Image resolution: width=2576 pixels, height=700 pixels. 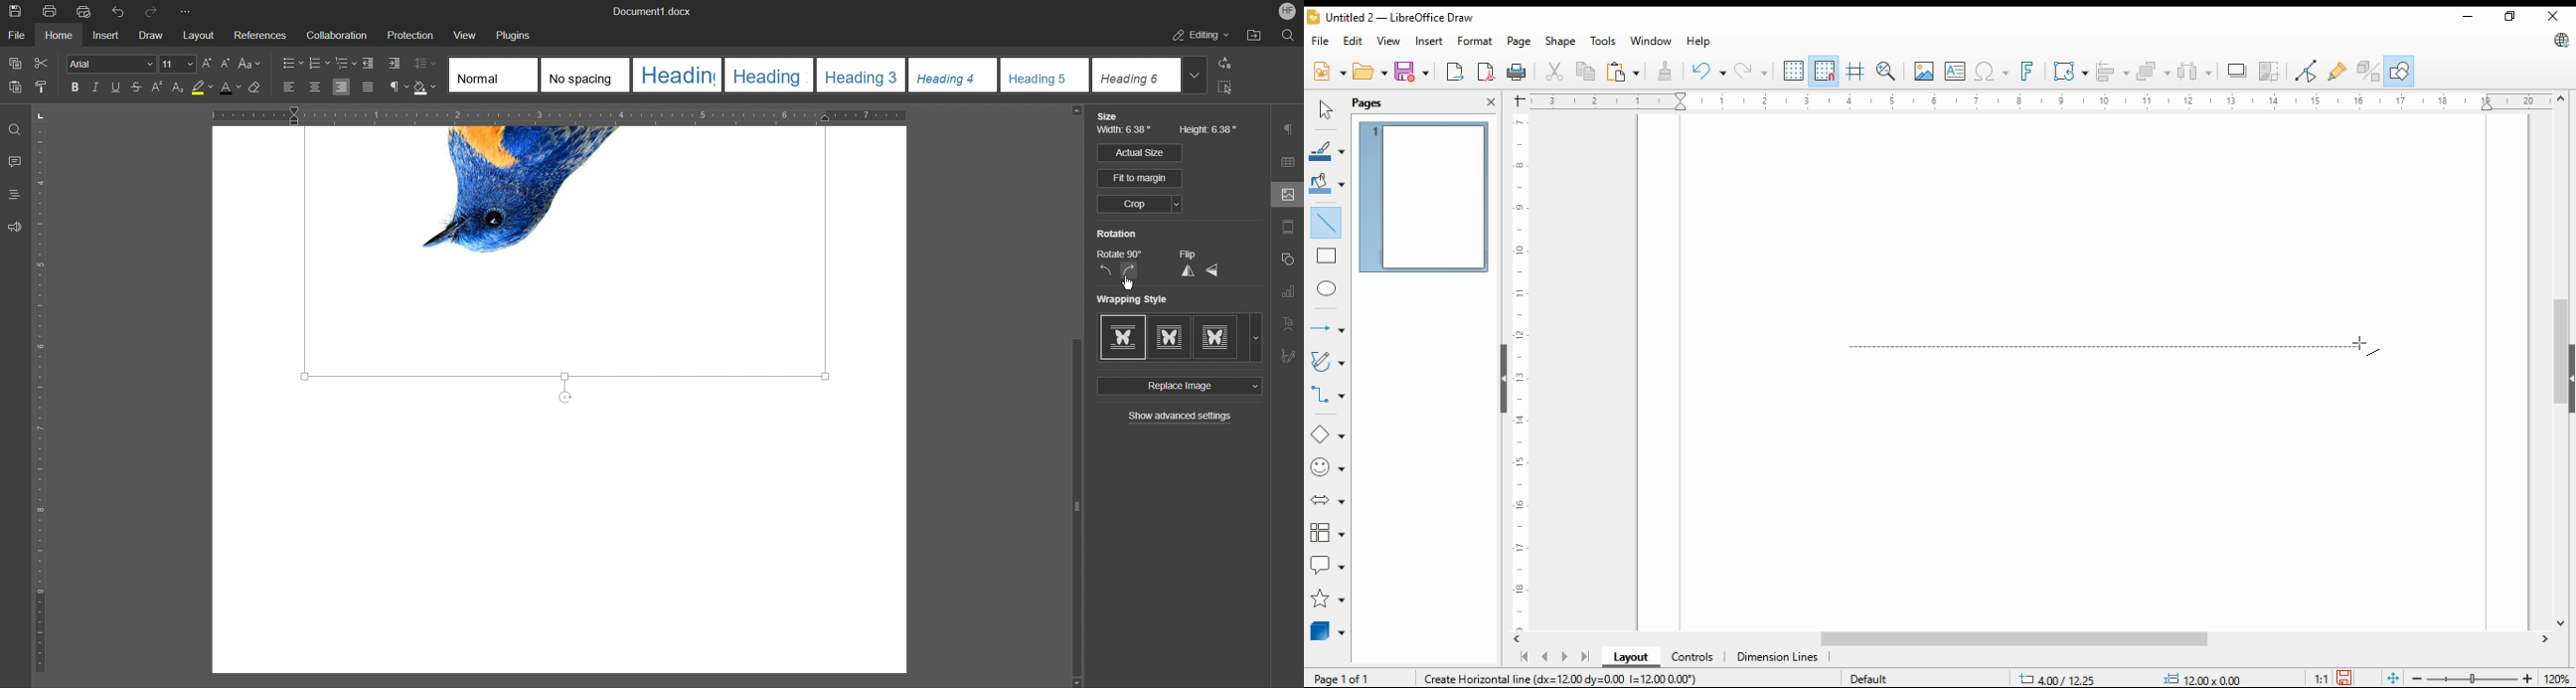 What do you see at coordinates (1709, 70) in the screenshot?
I see `undo` at bounding box center [1709, 70].